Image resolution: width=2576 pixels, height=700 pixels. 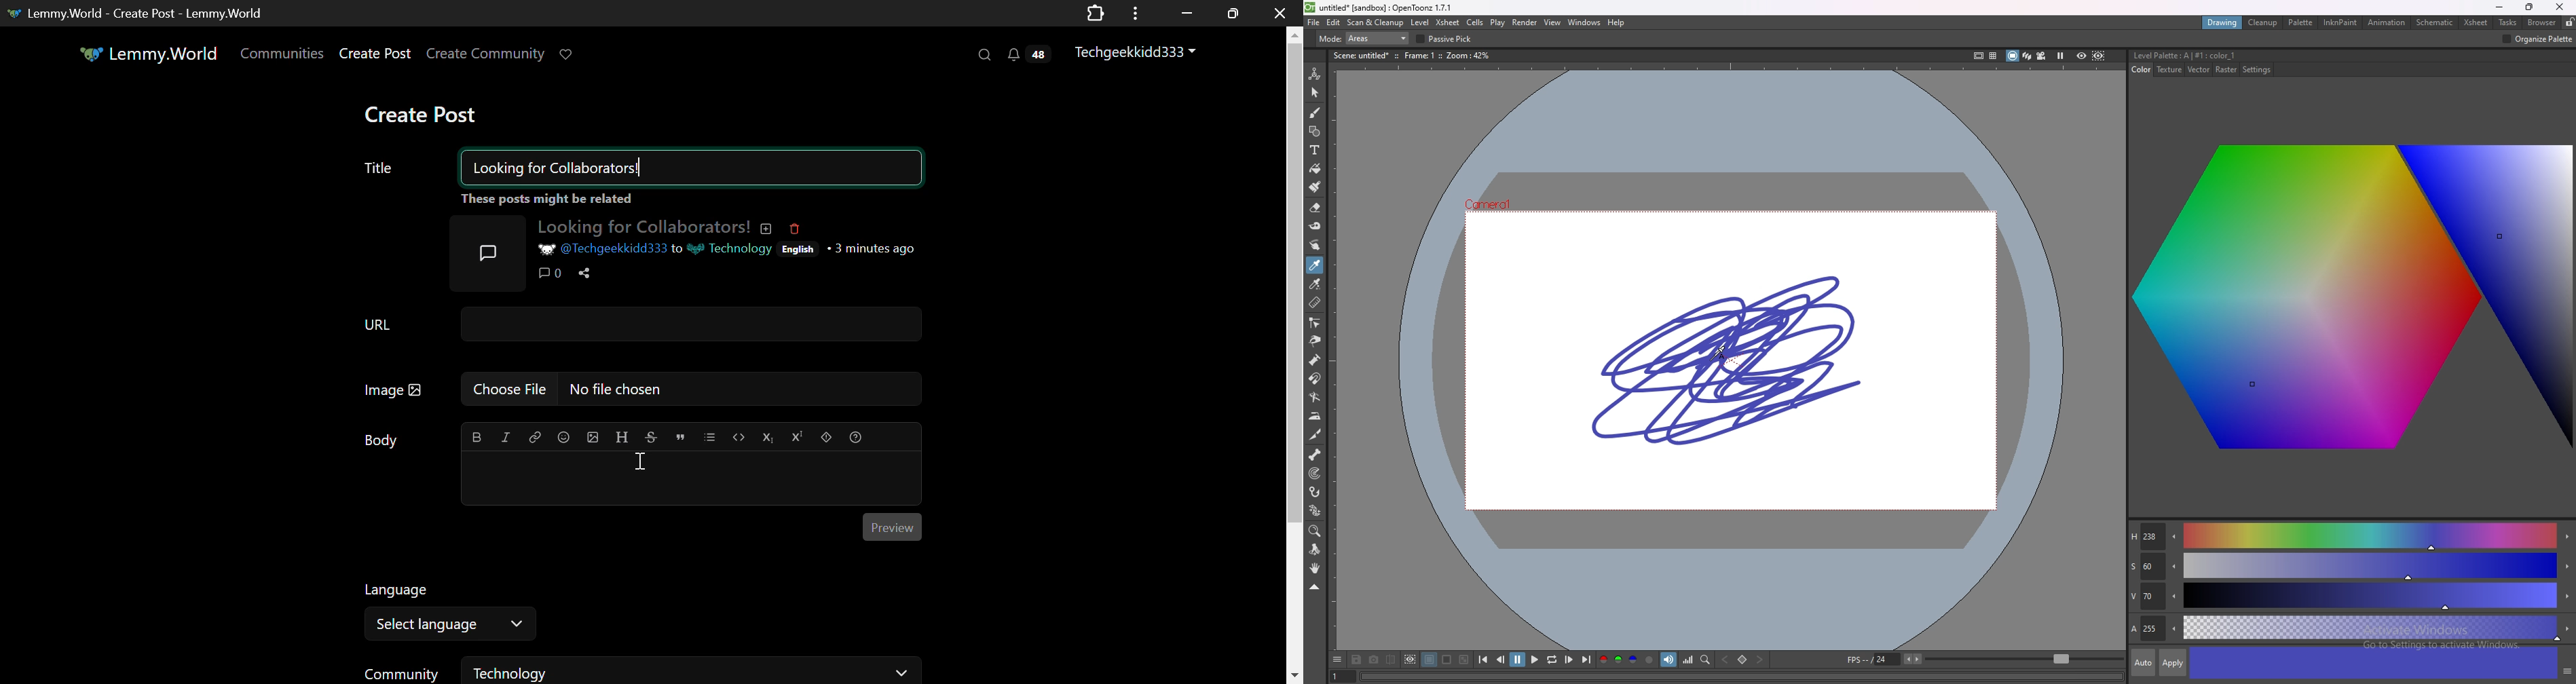 What do you see at coordinates (1482, 38) in the screenshot?
I see `mode` at bounding box center [1482, 38].